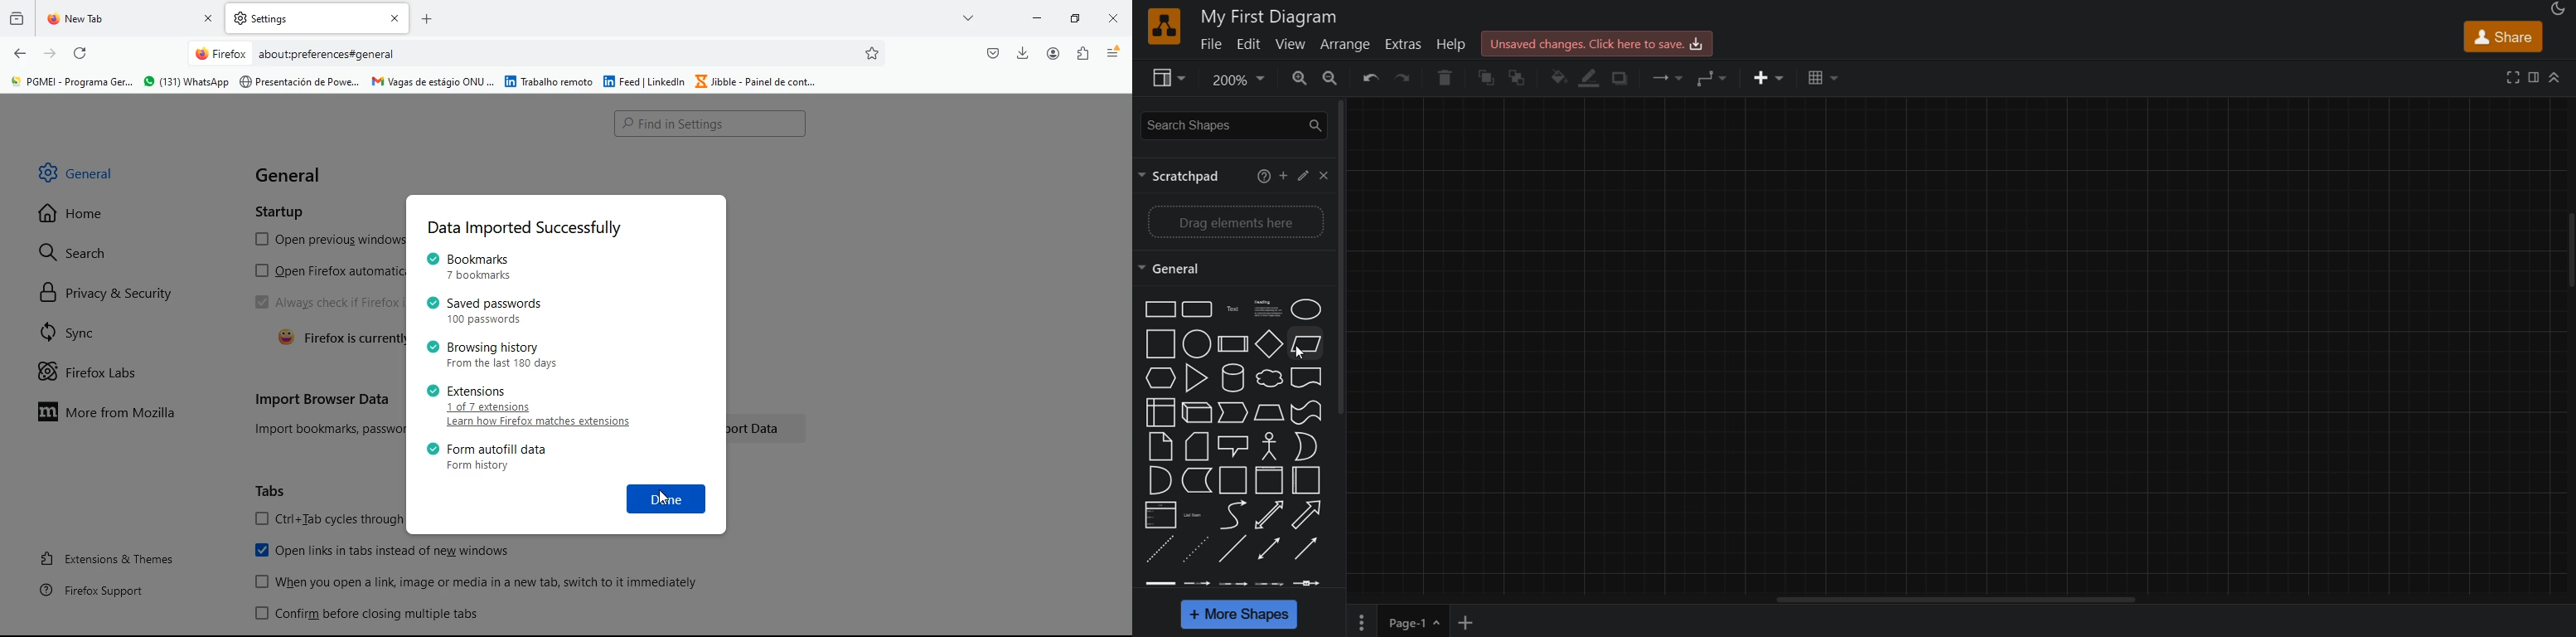 The image size is (2576, 644). Describe the element at coordinates (390, 552) in the screenshot. I see `open links in tabs  instead of new windows` at that location.